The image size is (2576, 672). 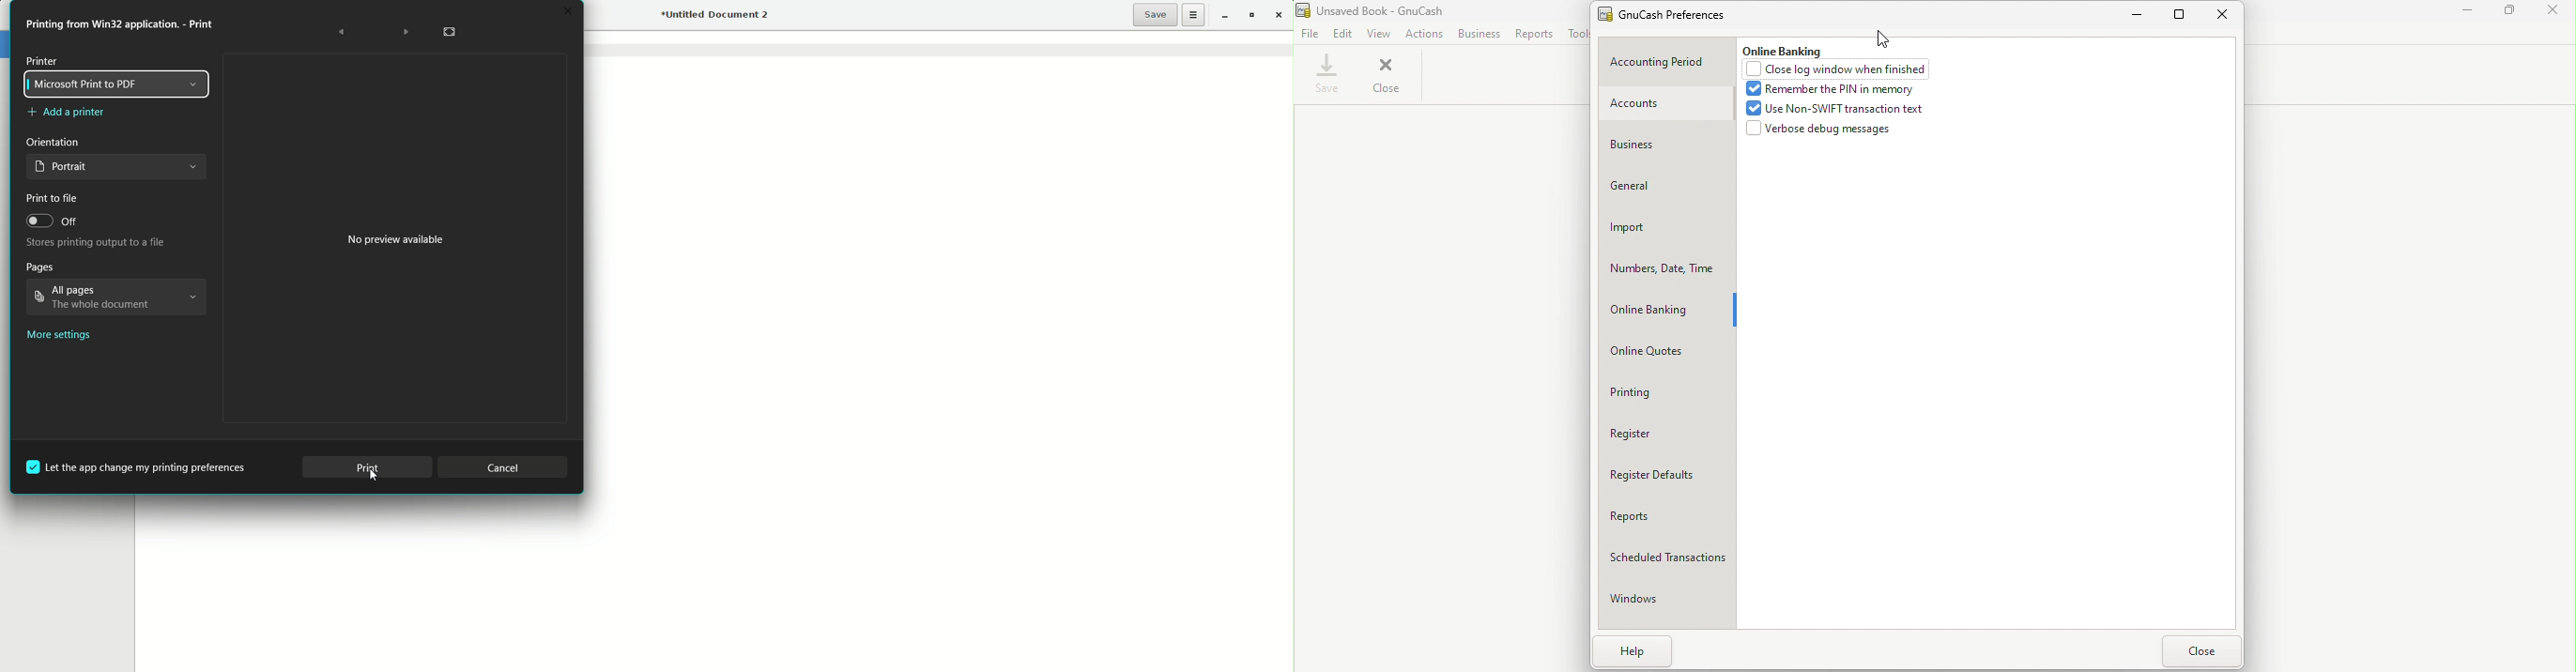 I want to click on GnuCash preferences, so click(x=1671, y=13).